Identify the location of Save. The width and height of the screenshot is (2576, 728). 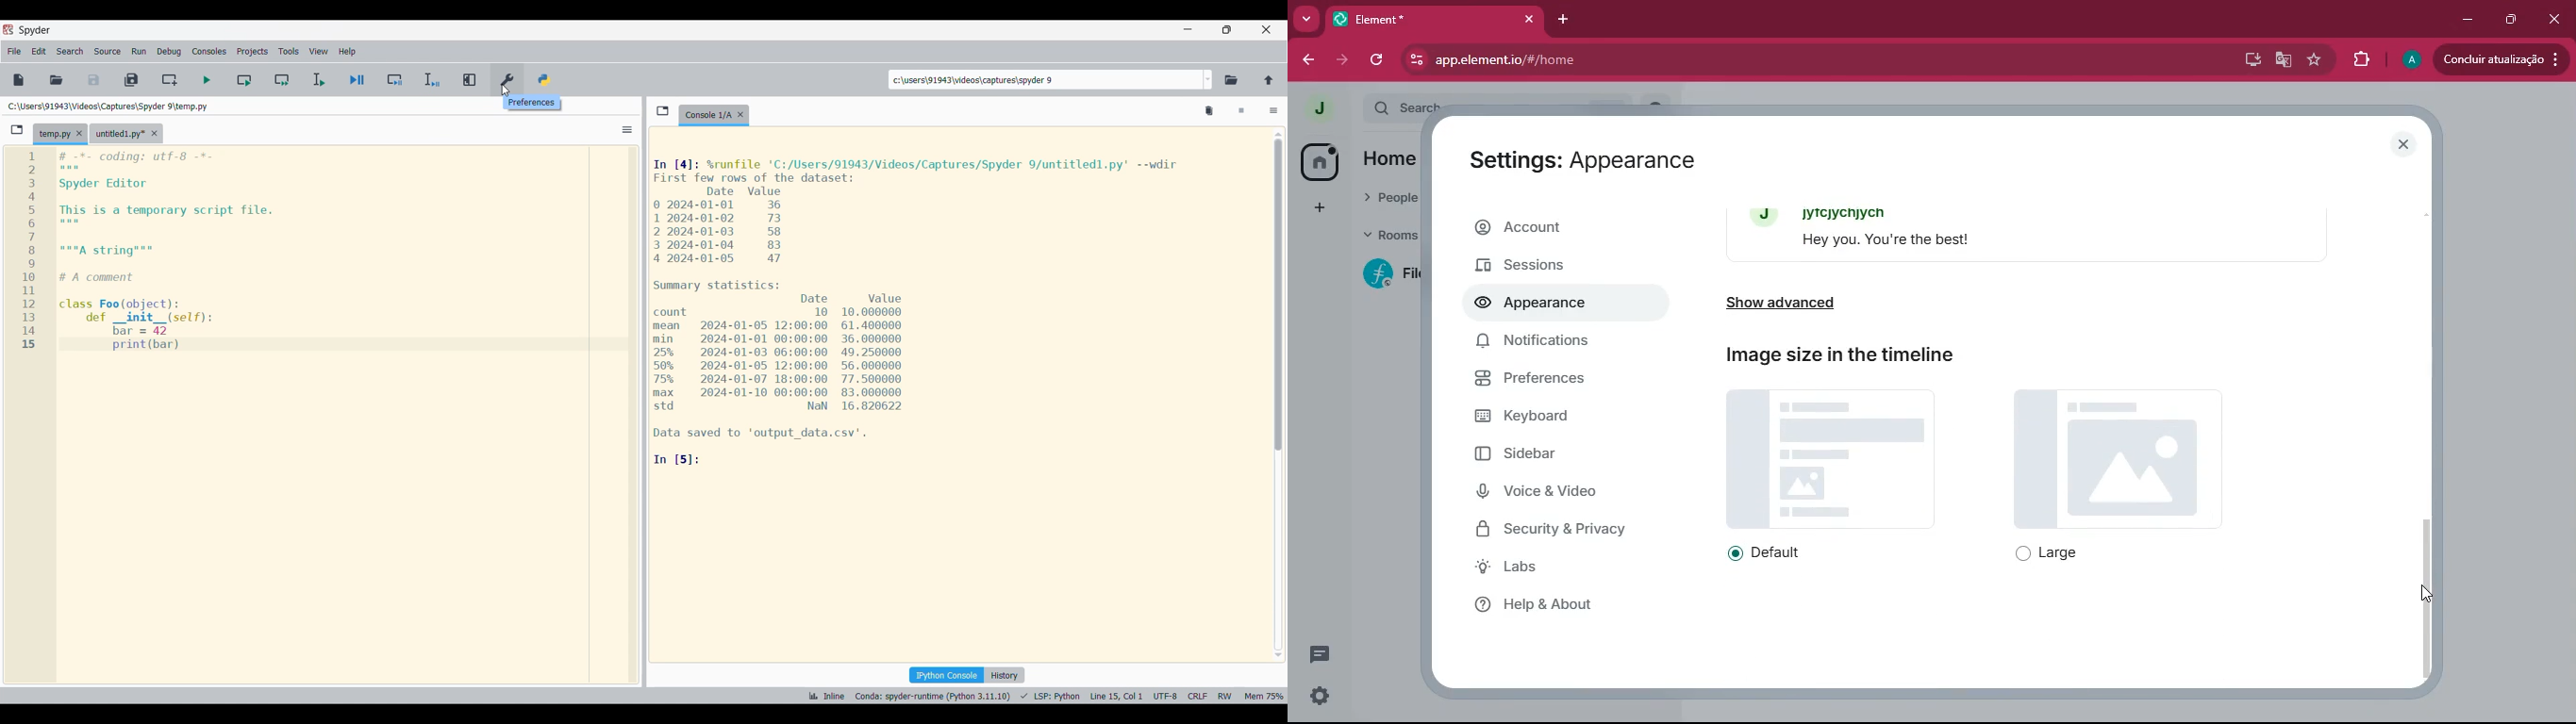
(93, 79).